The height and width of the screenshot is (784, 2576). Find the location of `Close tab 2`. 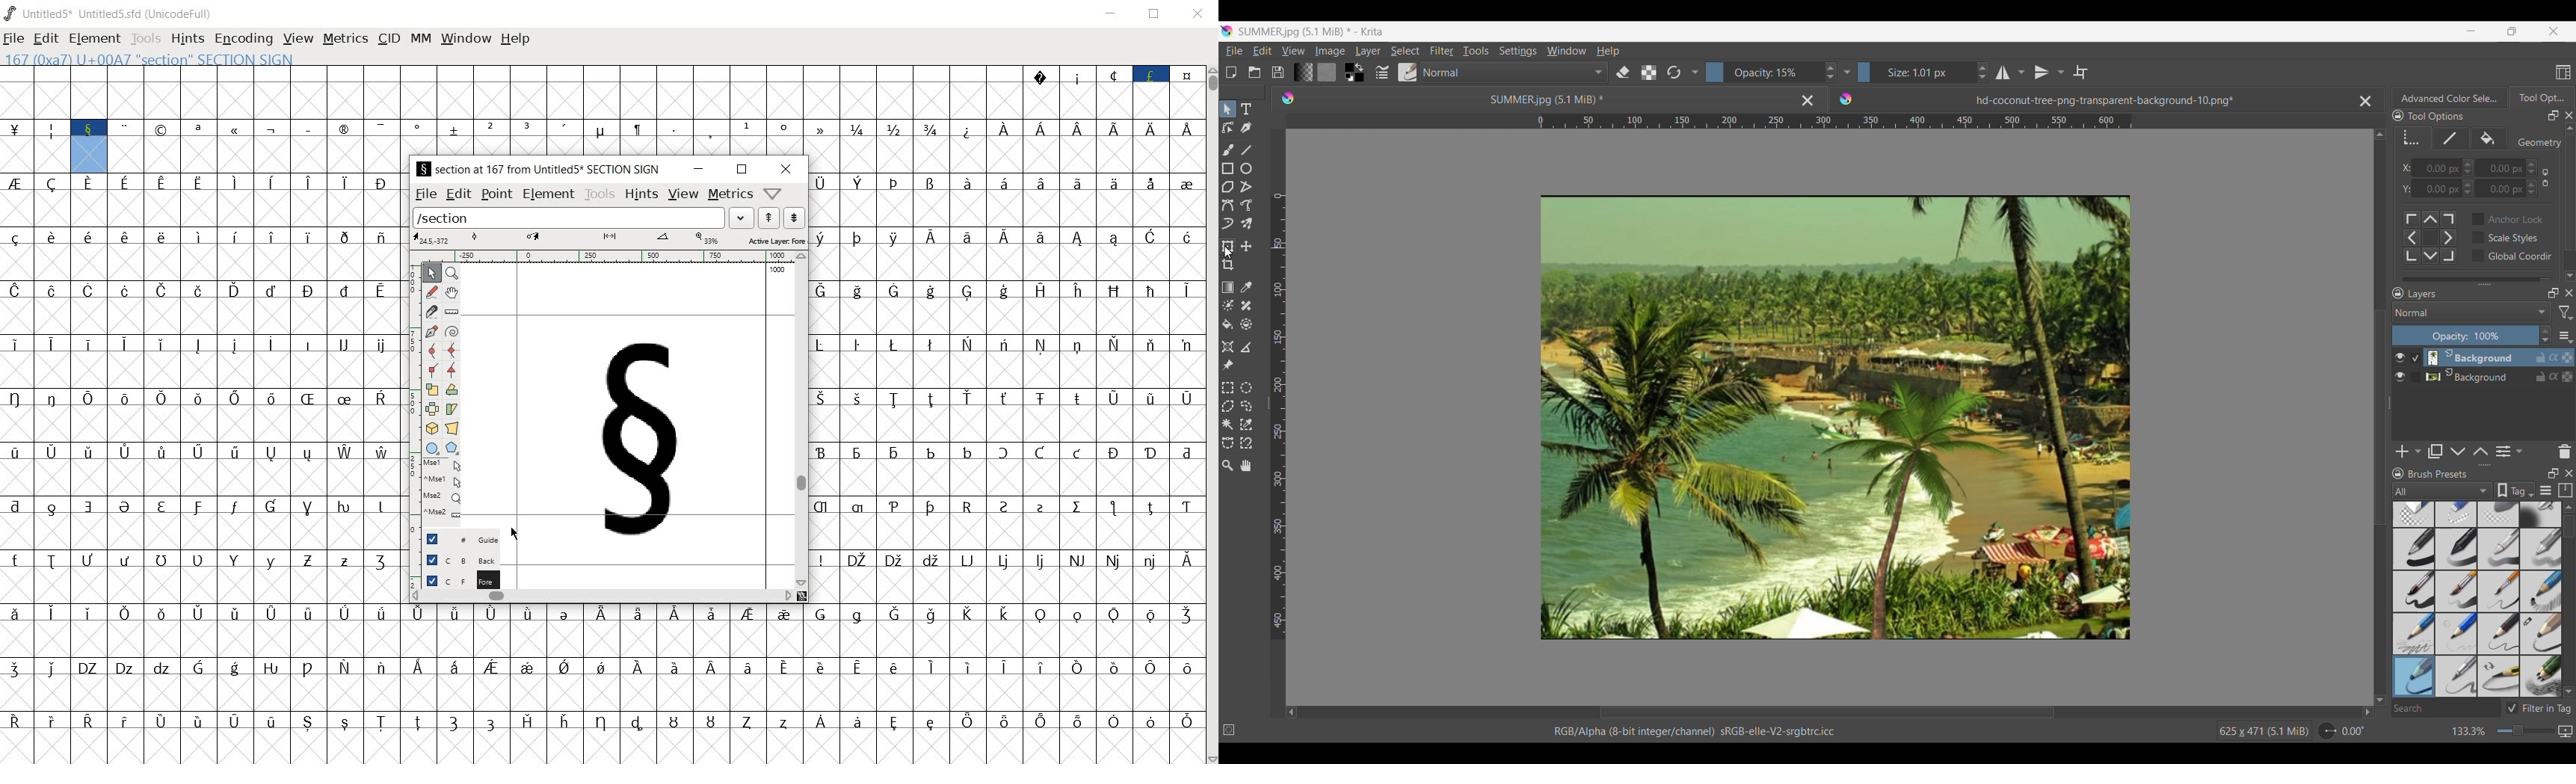

Close tab 2 is located at coordinates (2366, 101).